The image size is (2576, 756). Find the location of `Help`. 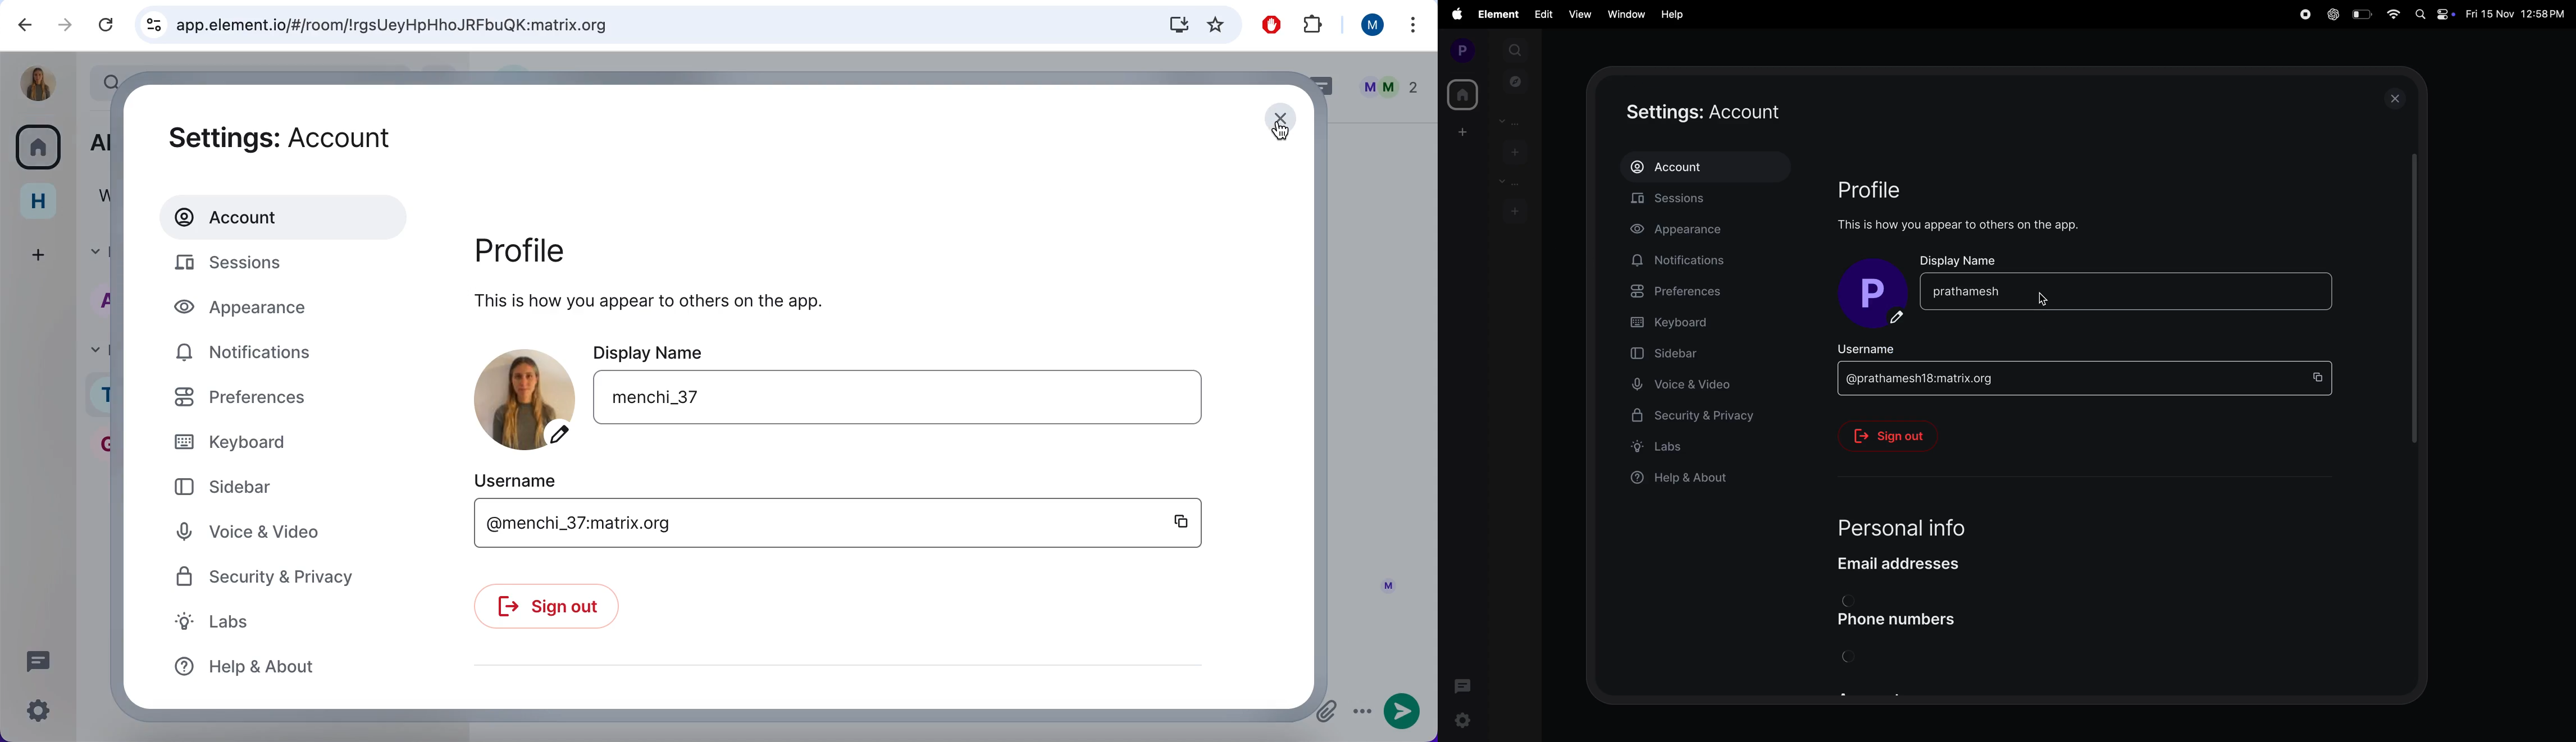

Help is located at coordinates (1673, 14).